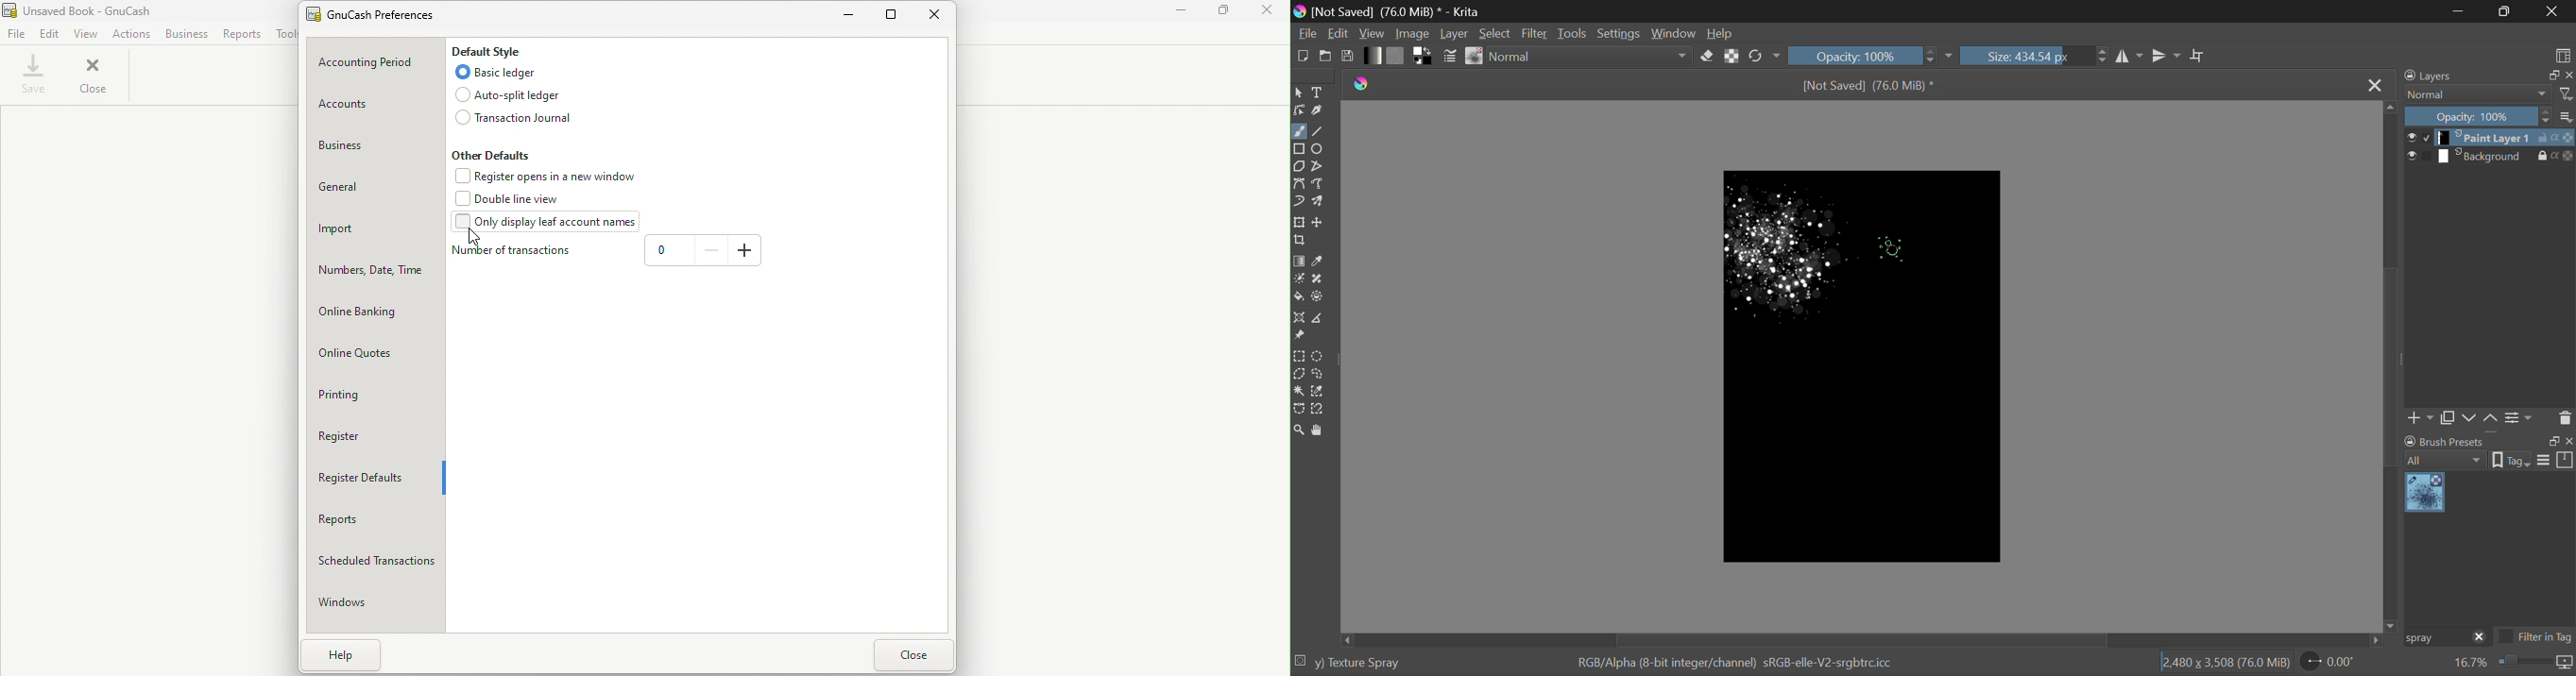 This screenshot has height=700, width=2576. Describe the element at coordinates (2199, 56) in the screenshot. I see `Crop` at that location.